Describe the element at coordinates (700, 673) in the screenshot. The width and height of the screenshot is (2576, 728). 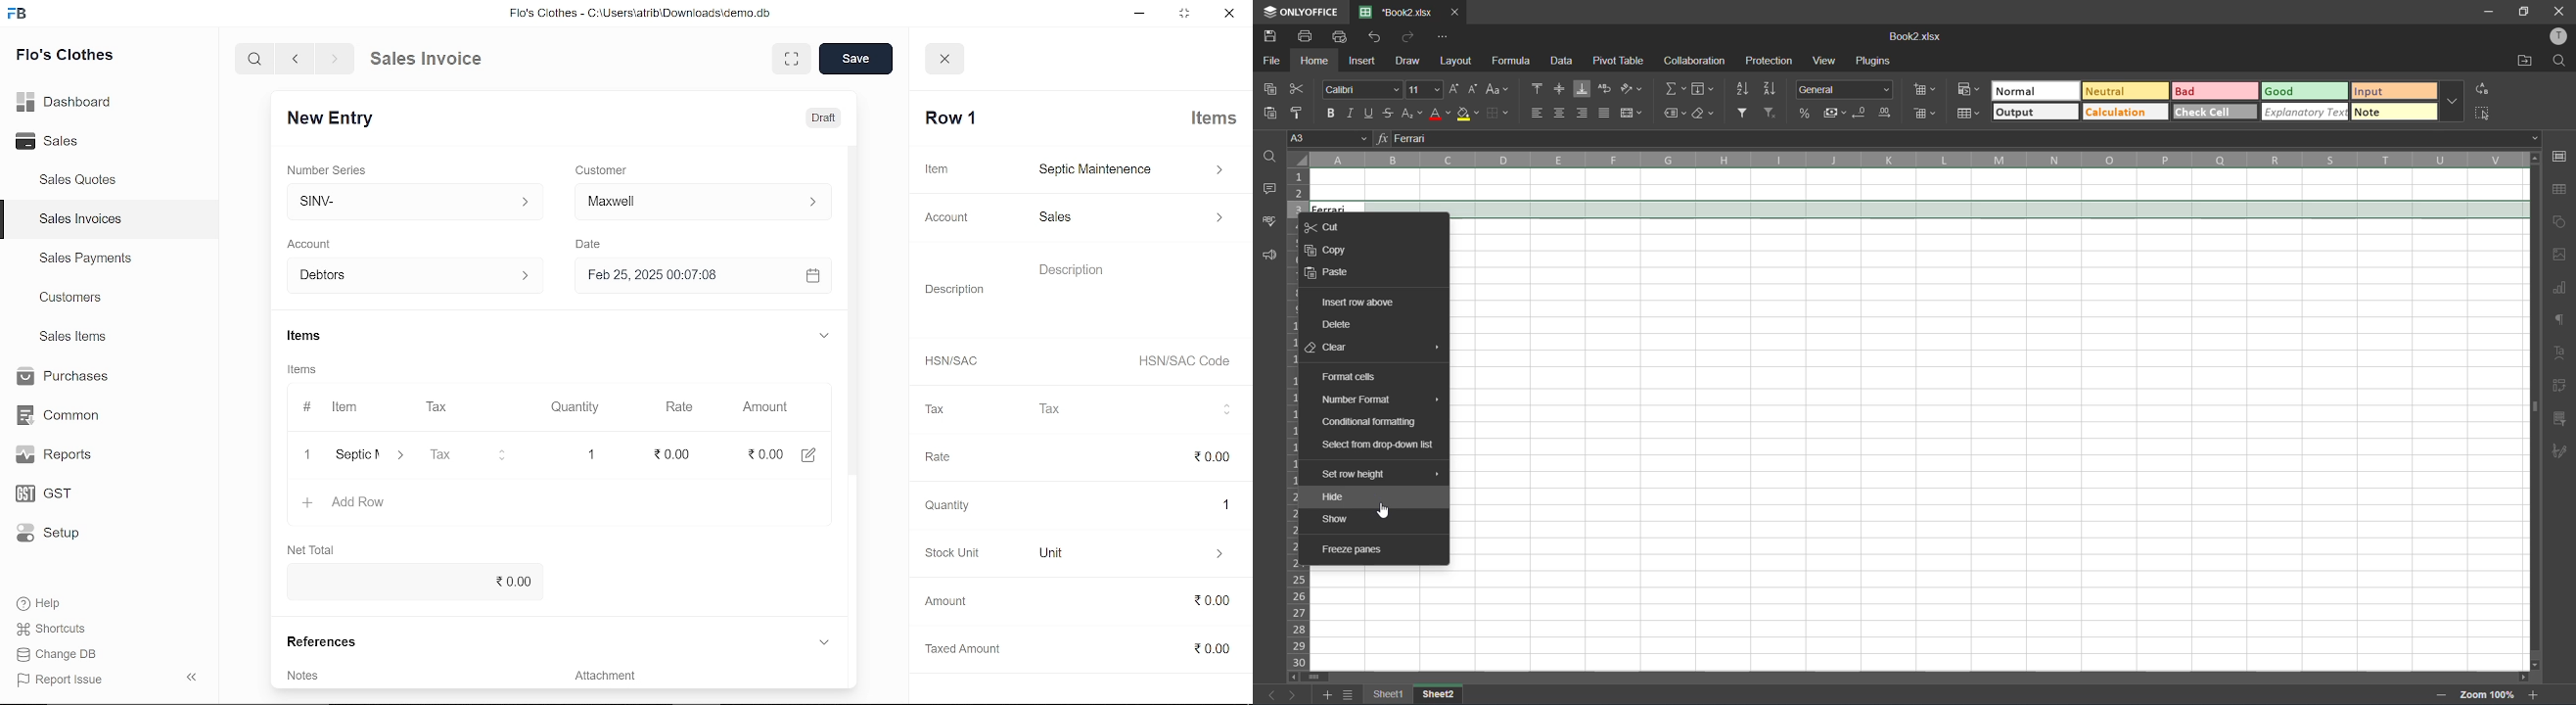
I see `Add attachment` at that location.